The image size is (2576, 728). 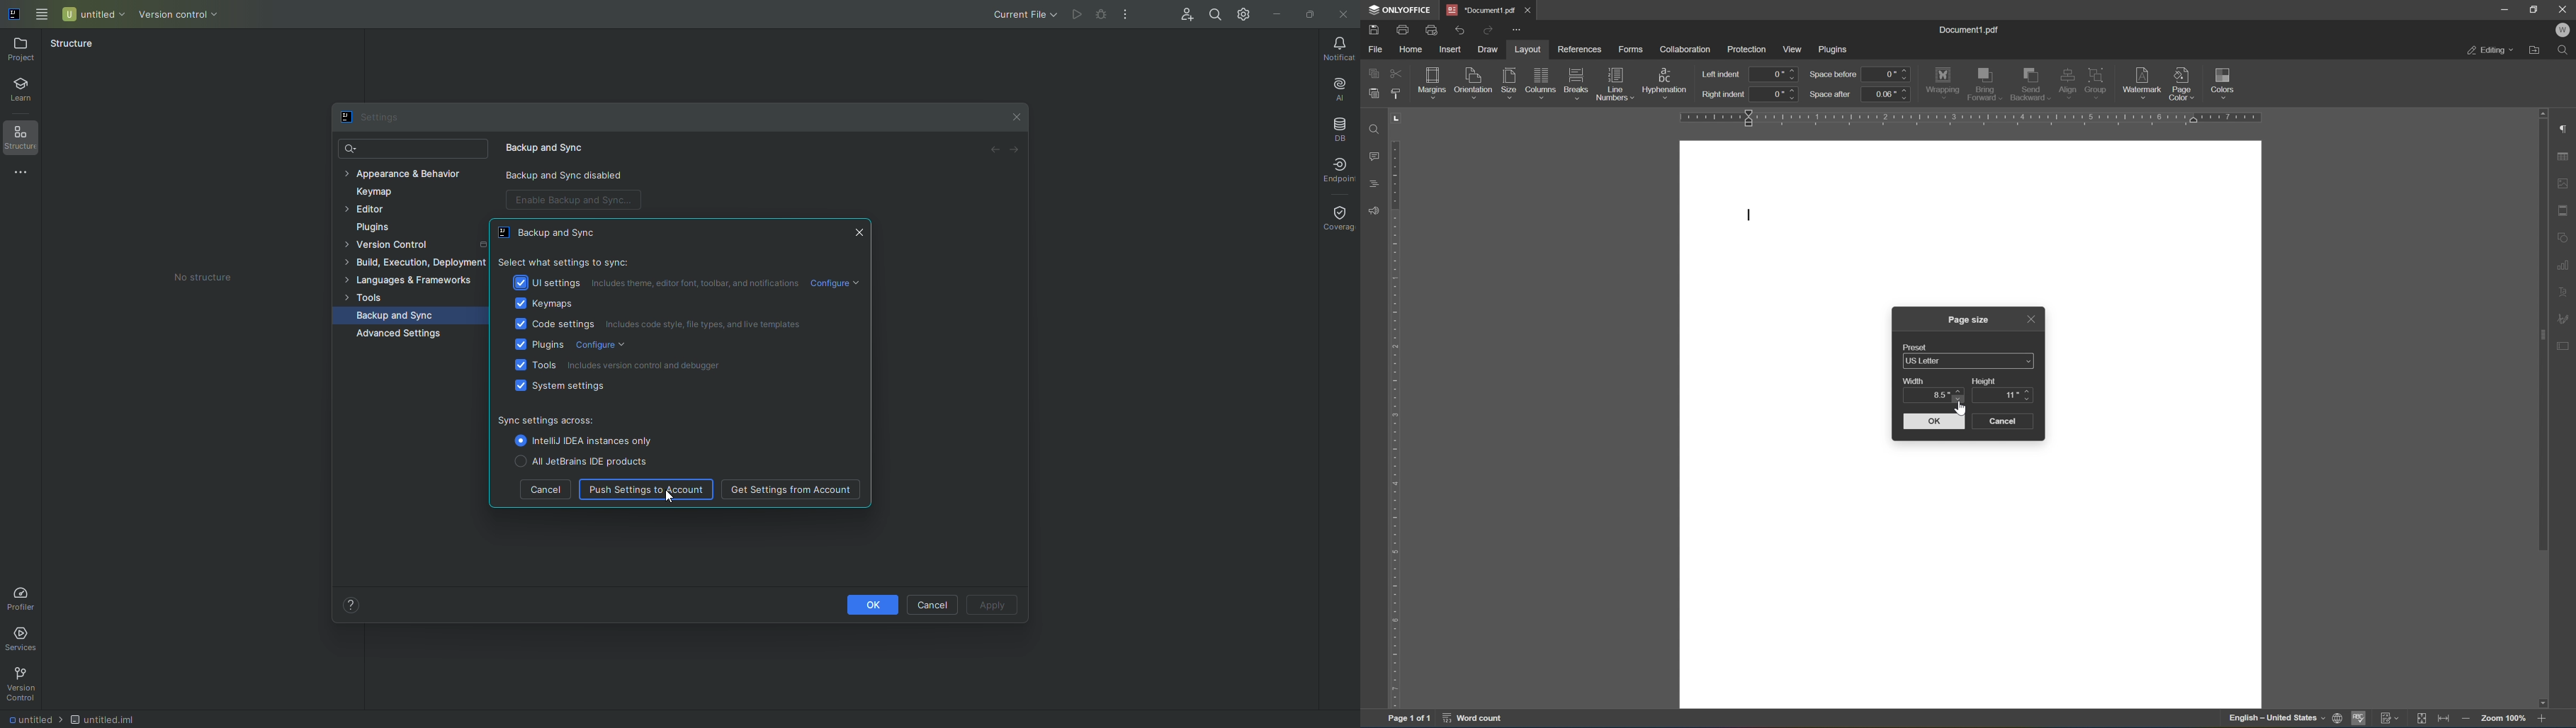 I want to click on OK, so click(x=859, y=604).